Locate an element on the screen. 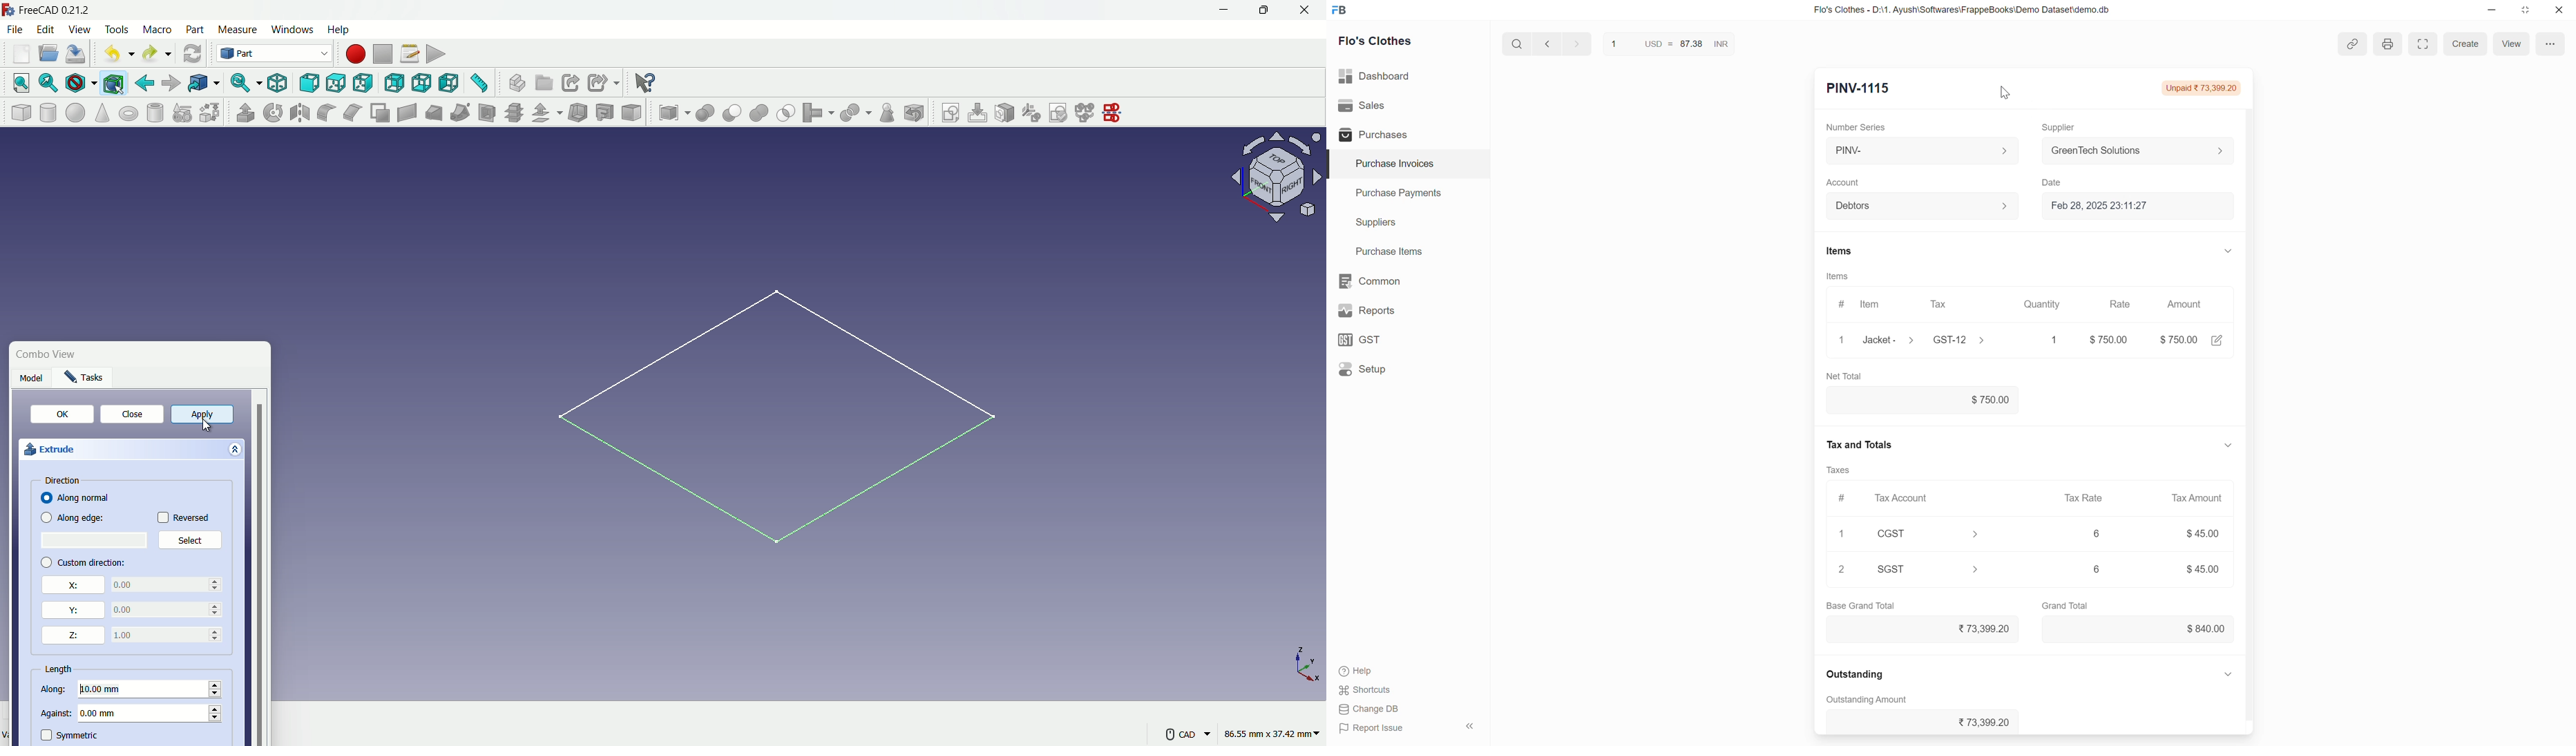 Image resolution: width=2576 pixels, height=756 pixels. Supplier is located at coordinates (2060, 128).